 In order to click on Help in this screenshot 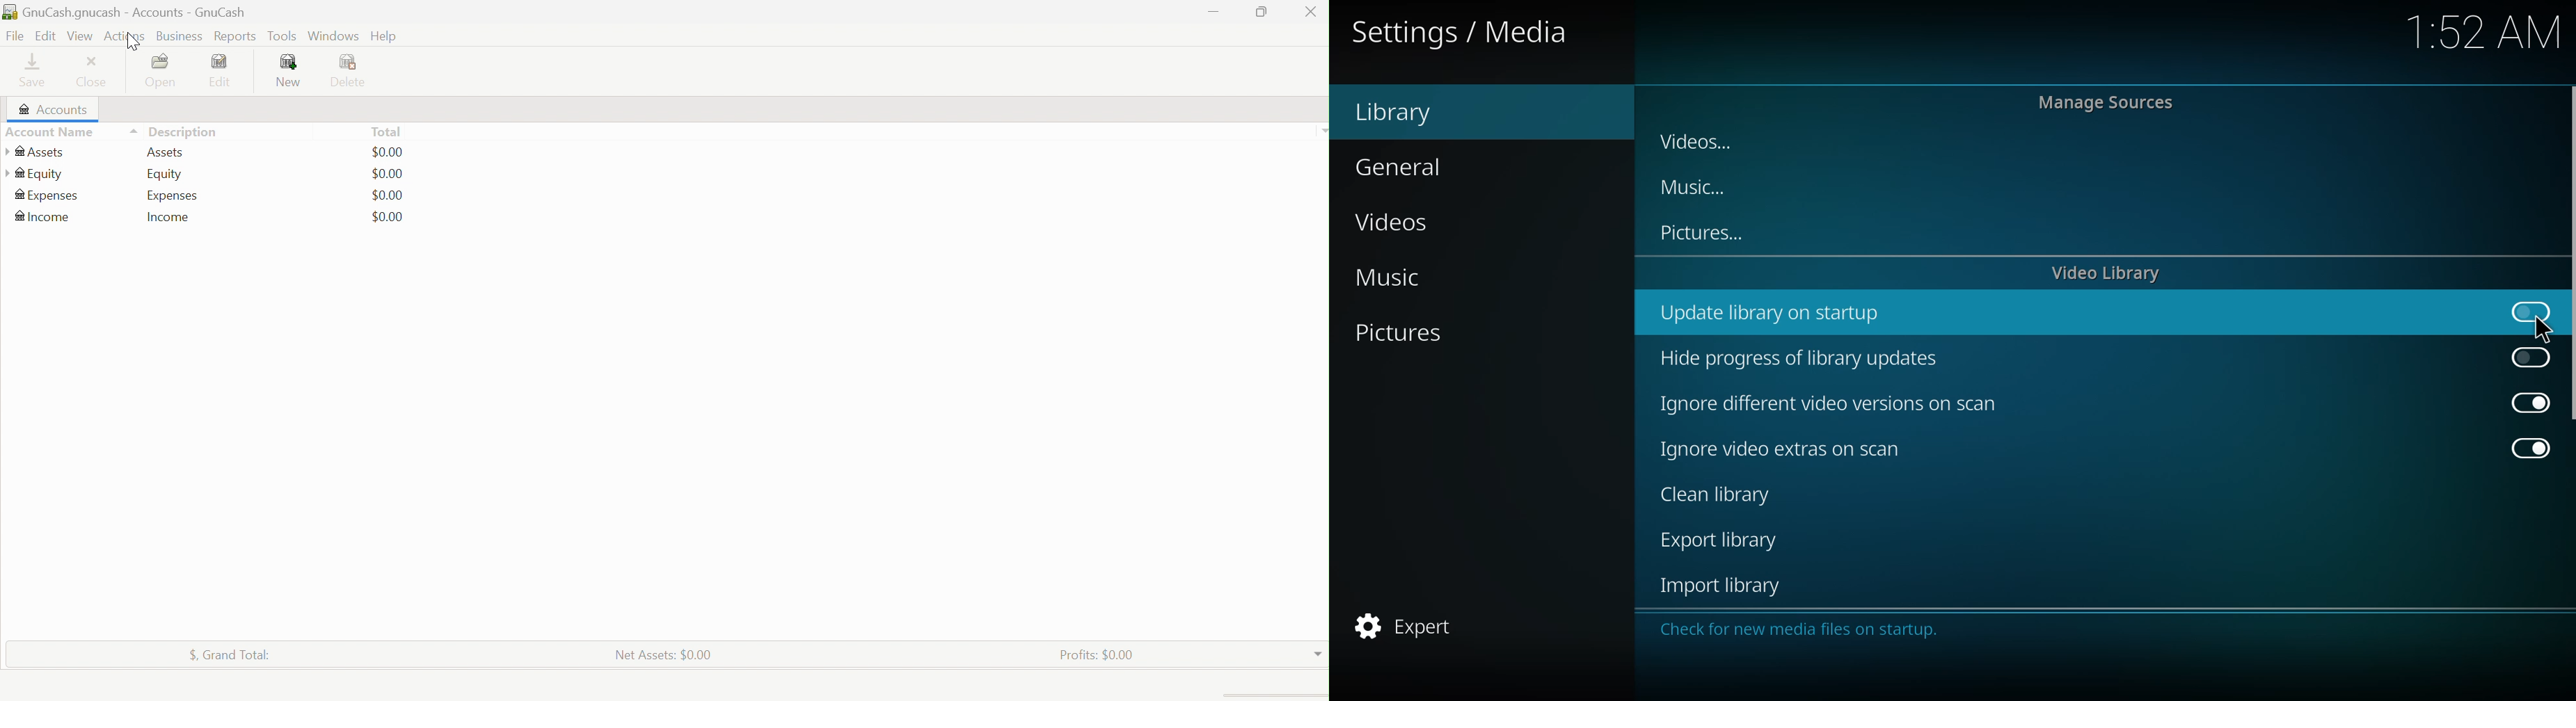, I will do `click(385, 37)`.